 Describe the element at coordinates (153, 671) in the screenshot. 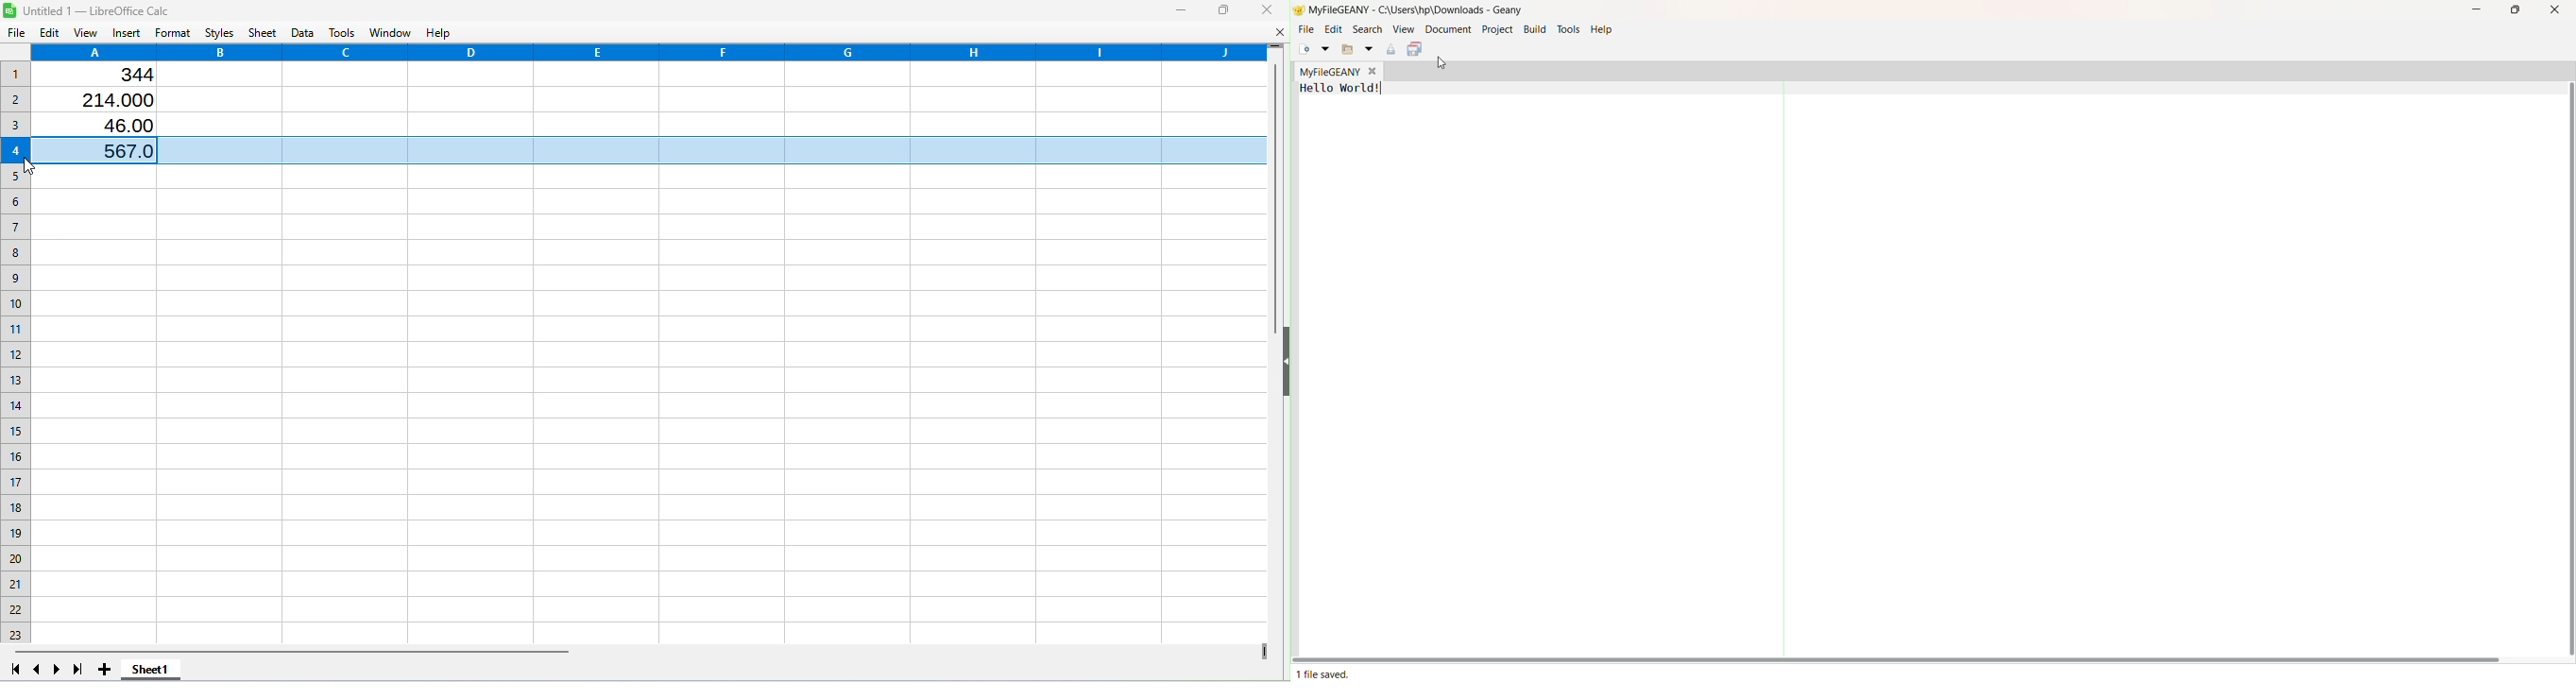

I see `Sheet1` at that location.